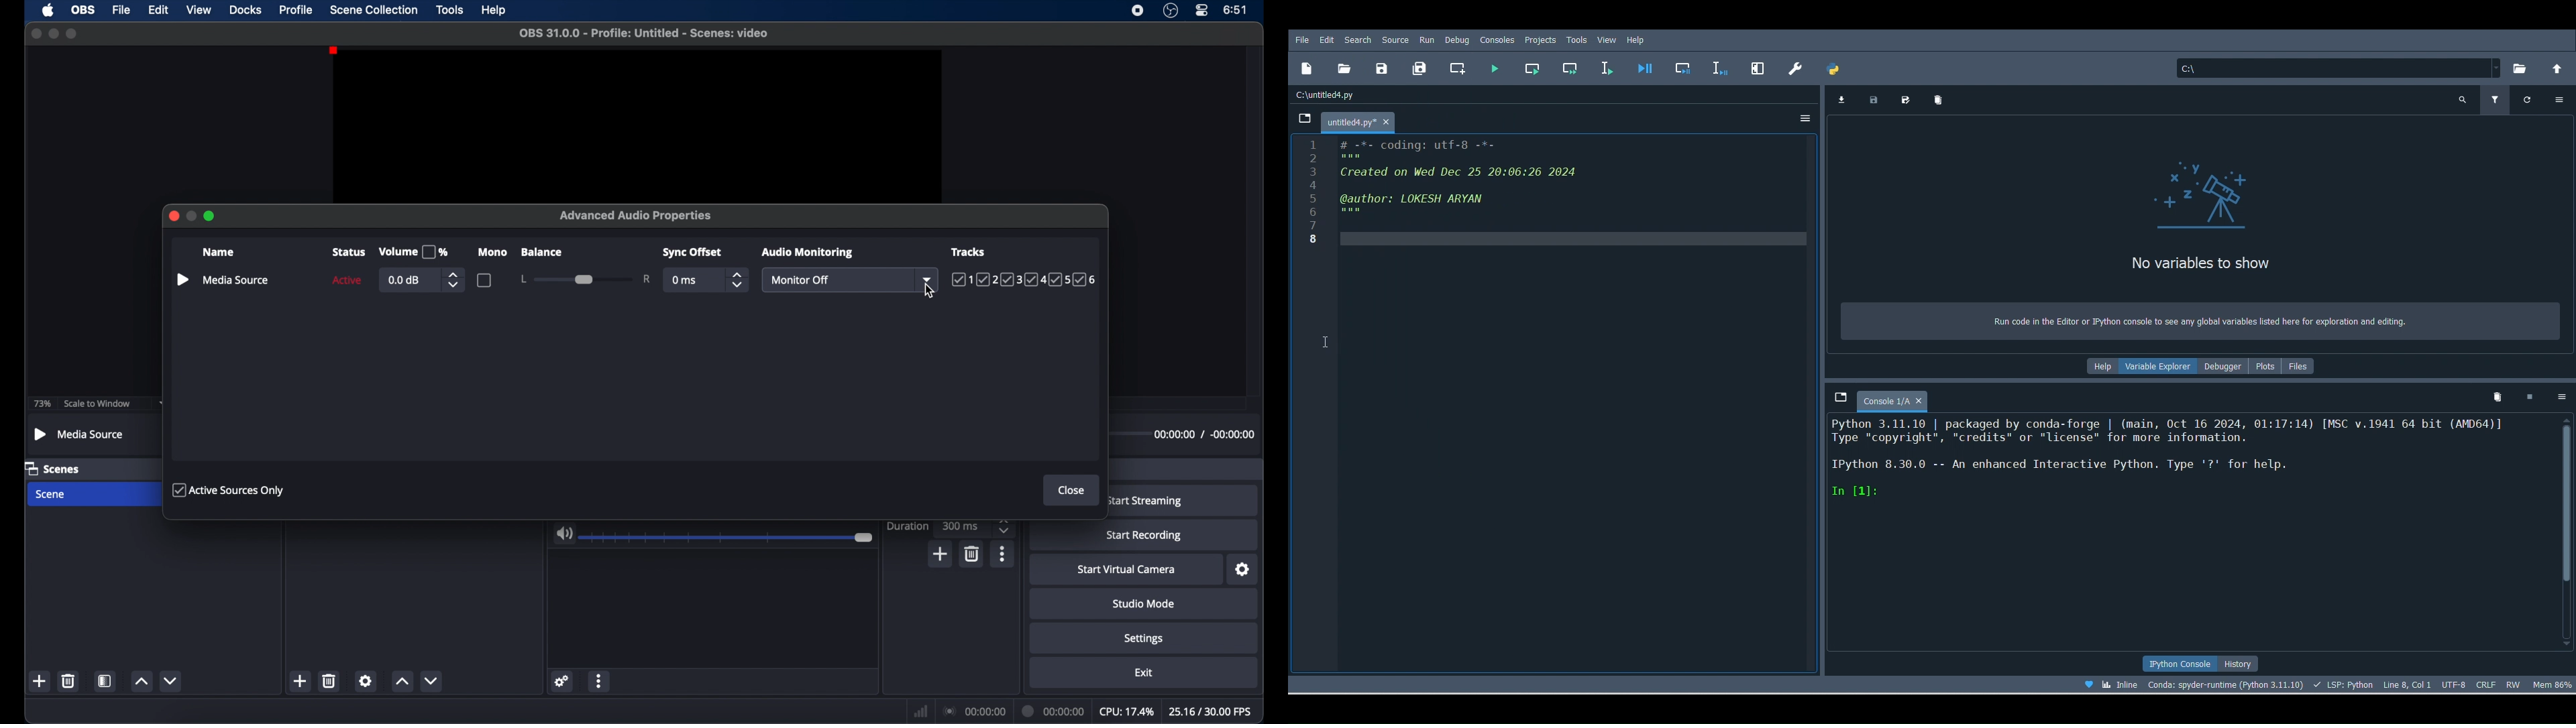 This screenshot has height=728, width=2576. I want to click on Code block, so click(1556, 406).